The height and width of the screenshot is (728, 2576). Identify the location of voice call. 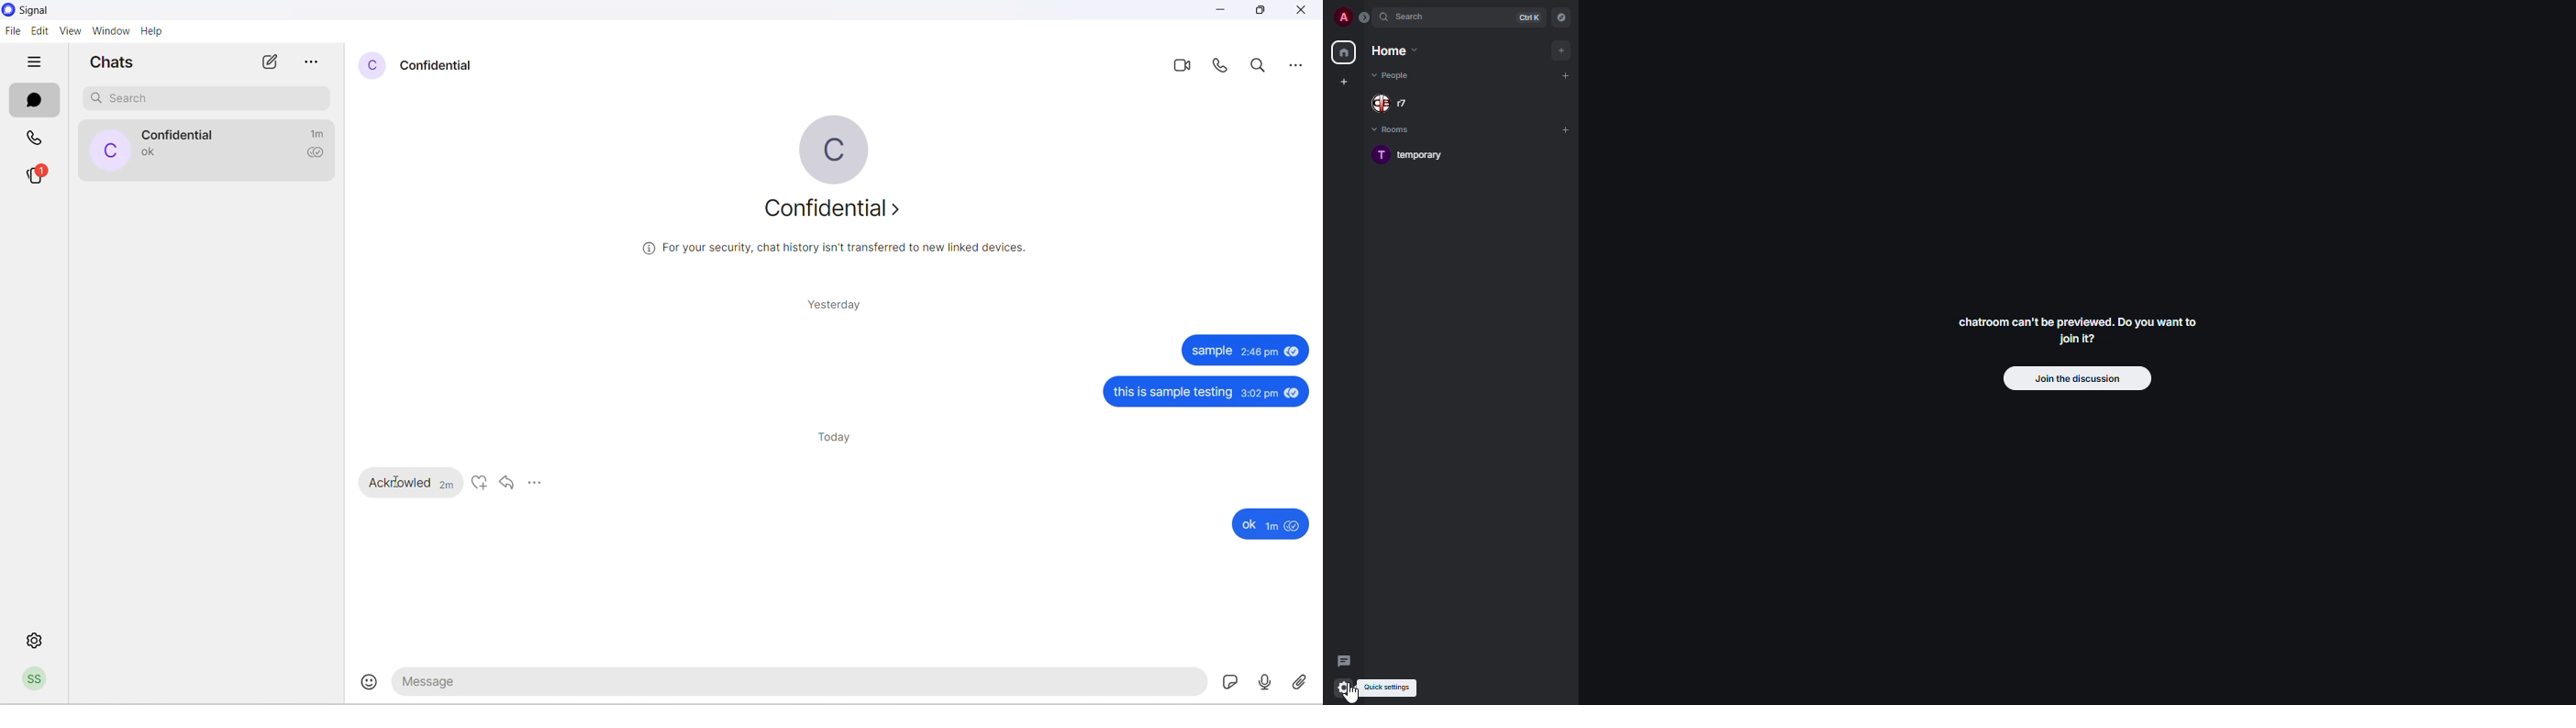
(1226, 70).